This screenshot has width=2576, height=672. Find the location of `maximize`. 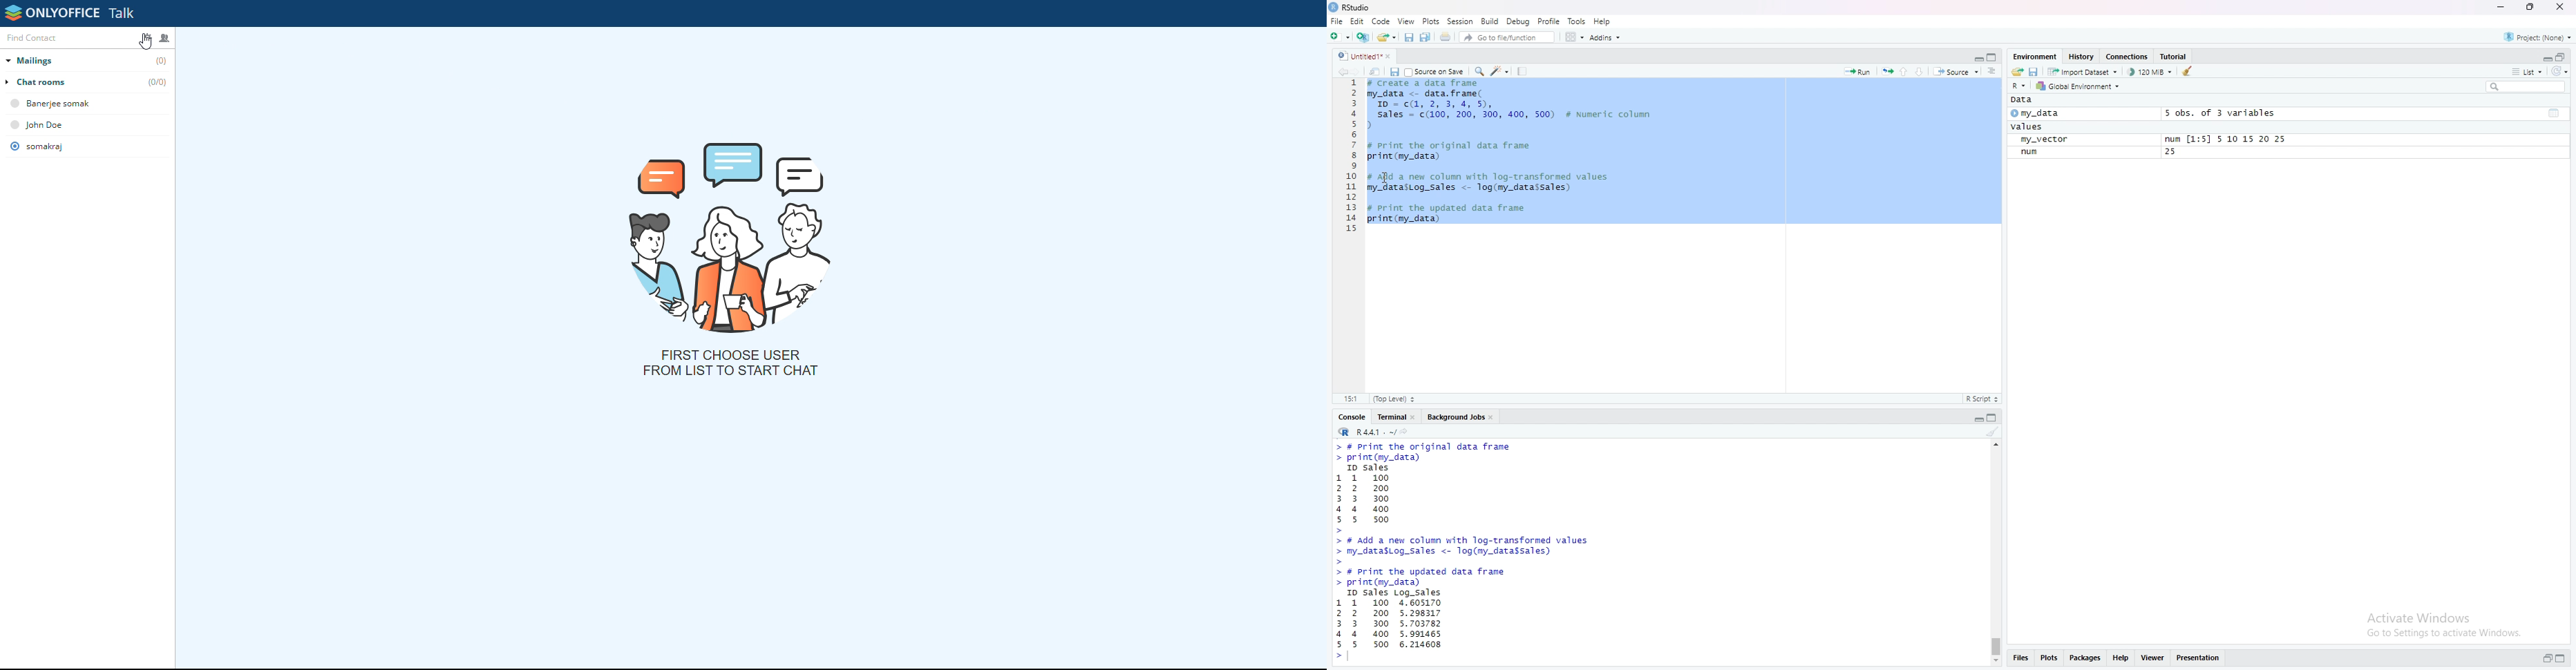

maximize is located at coordinates (2565, 56).